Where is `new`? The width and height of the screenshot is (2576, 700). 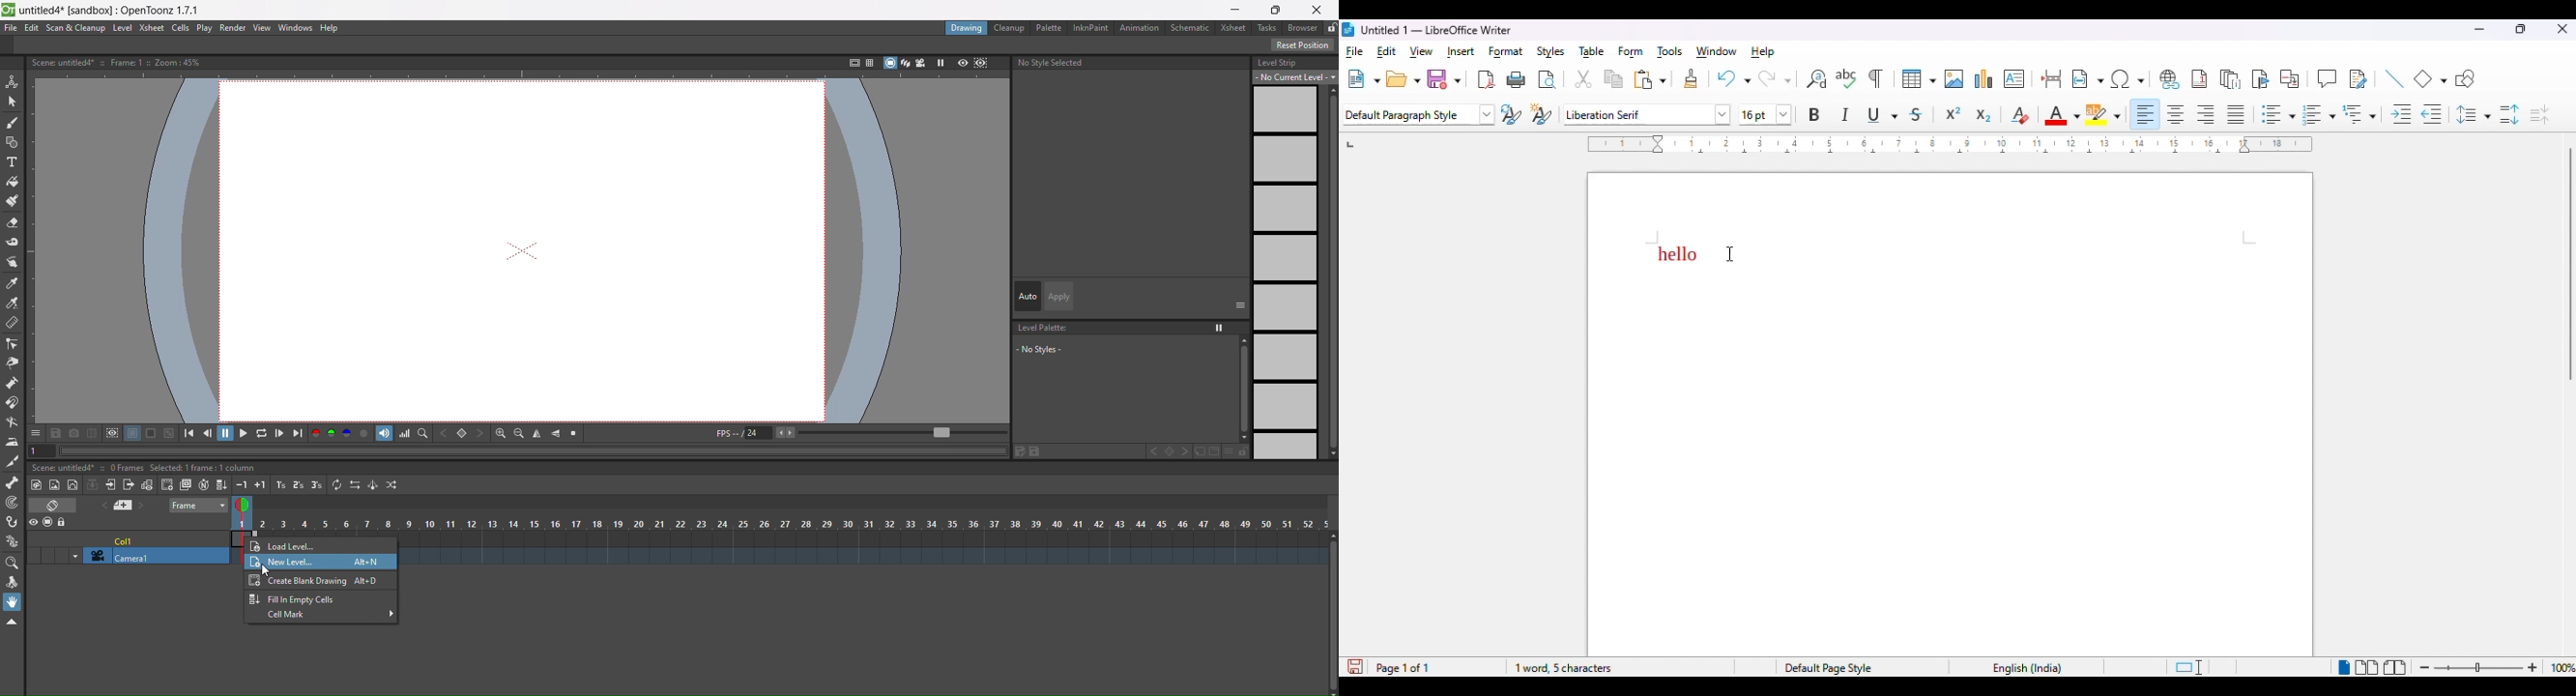 new is located at coordinates (1363, 80).